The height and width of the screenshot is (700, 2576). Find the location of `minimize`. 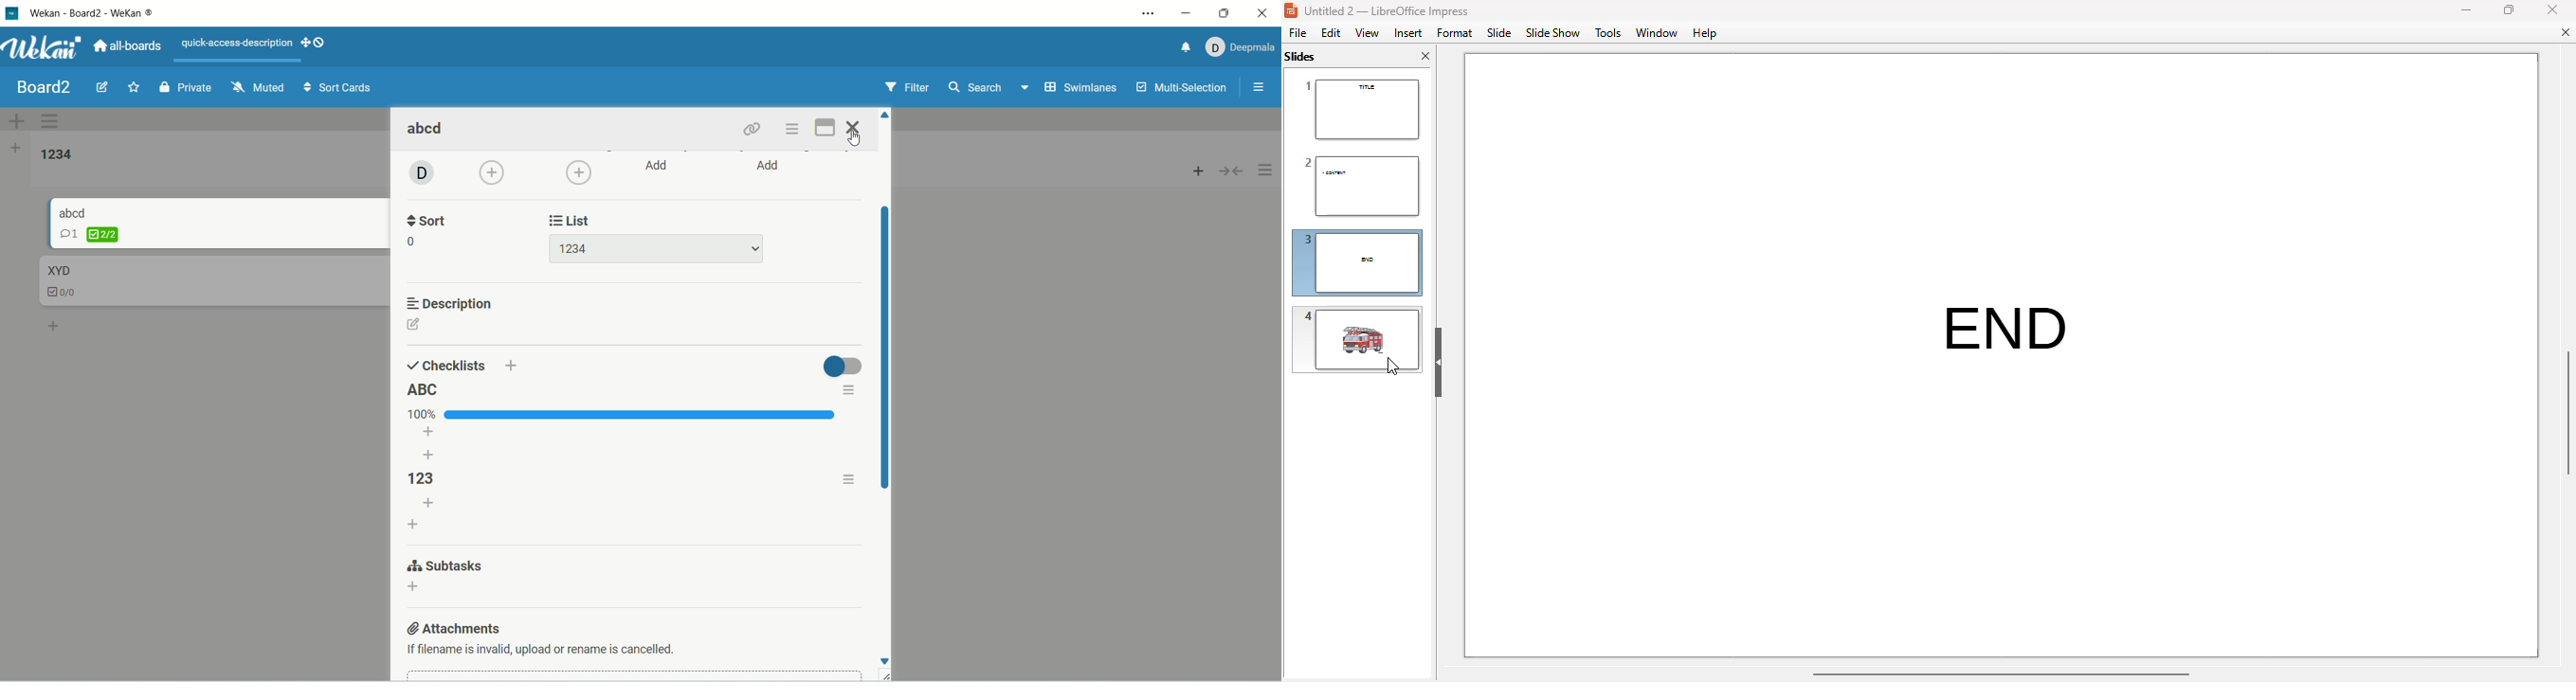

minimize is located at coordinates (2465, 9).